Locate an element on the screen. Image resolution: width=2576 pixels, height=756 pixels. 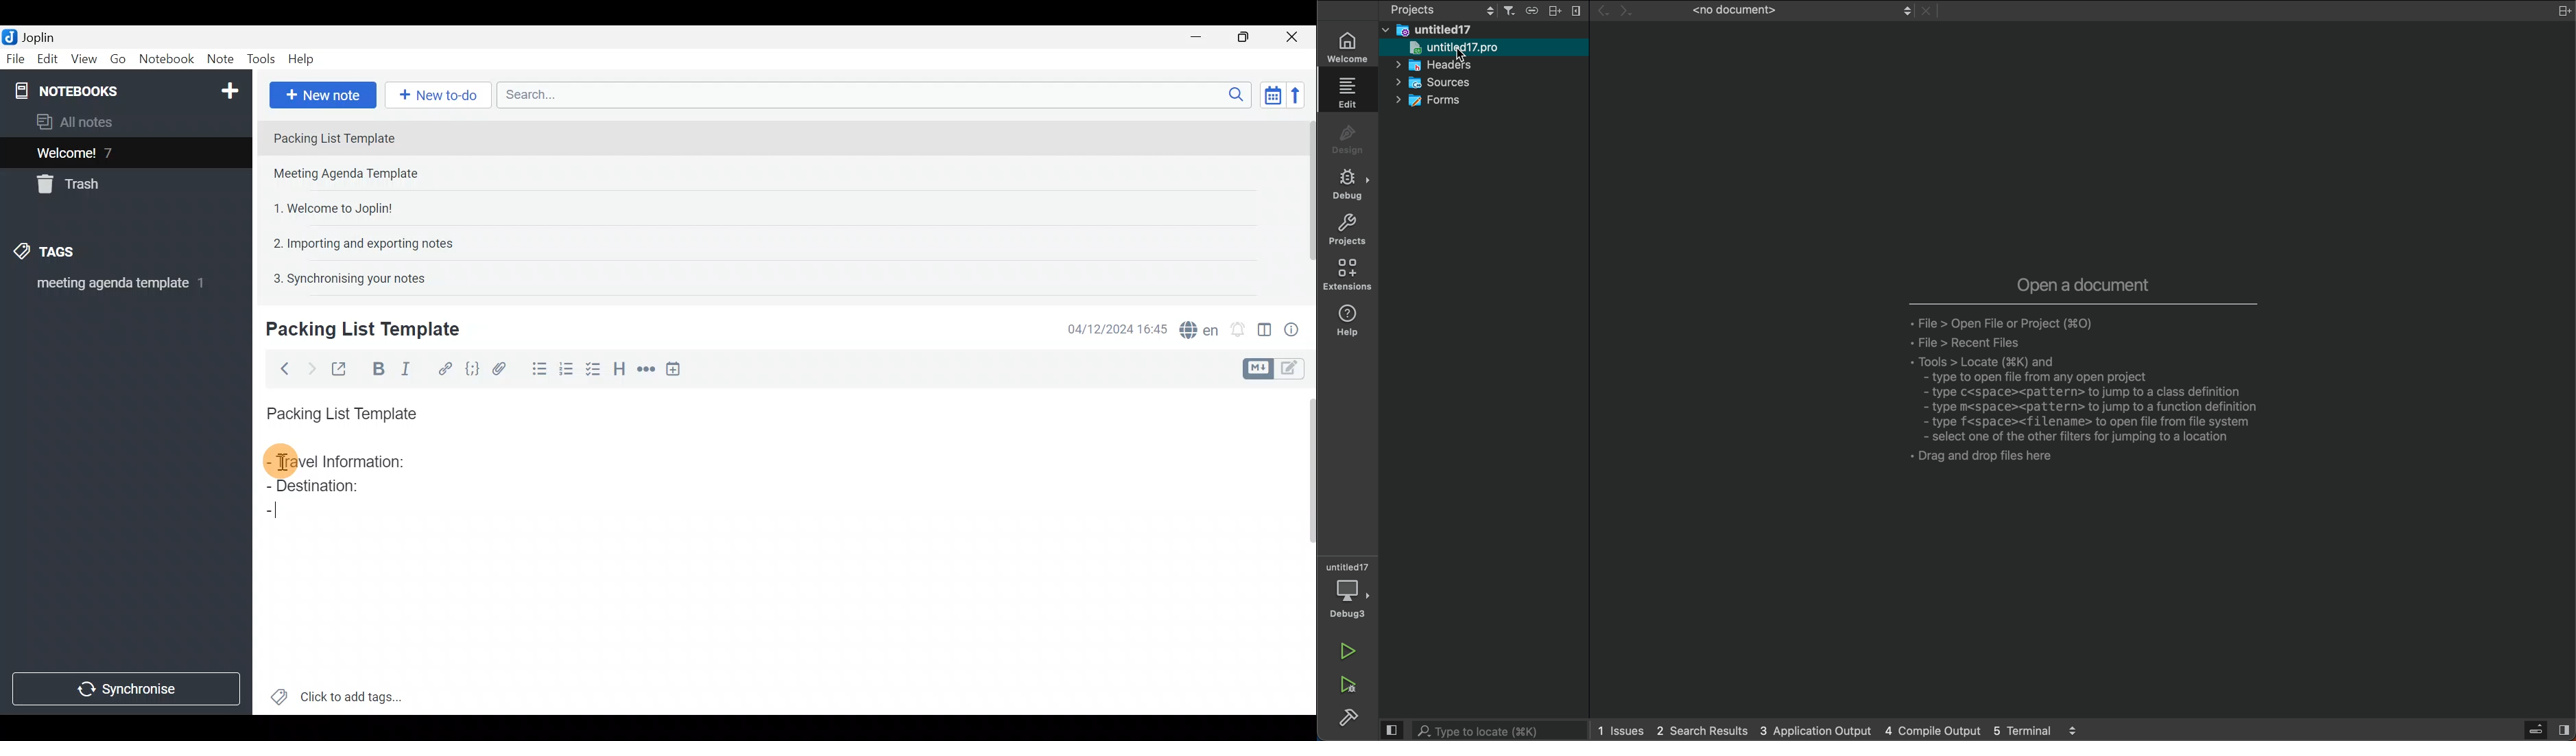
Notebook is located at coordinates (124, 89).